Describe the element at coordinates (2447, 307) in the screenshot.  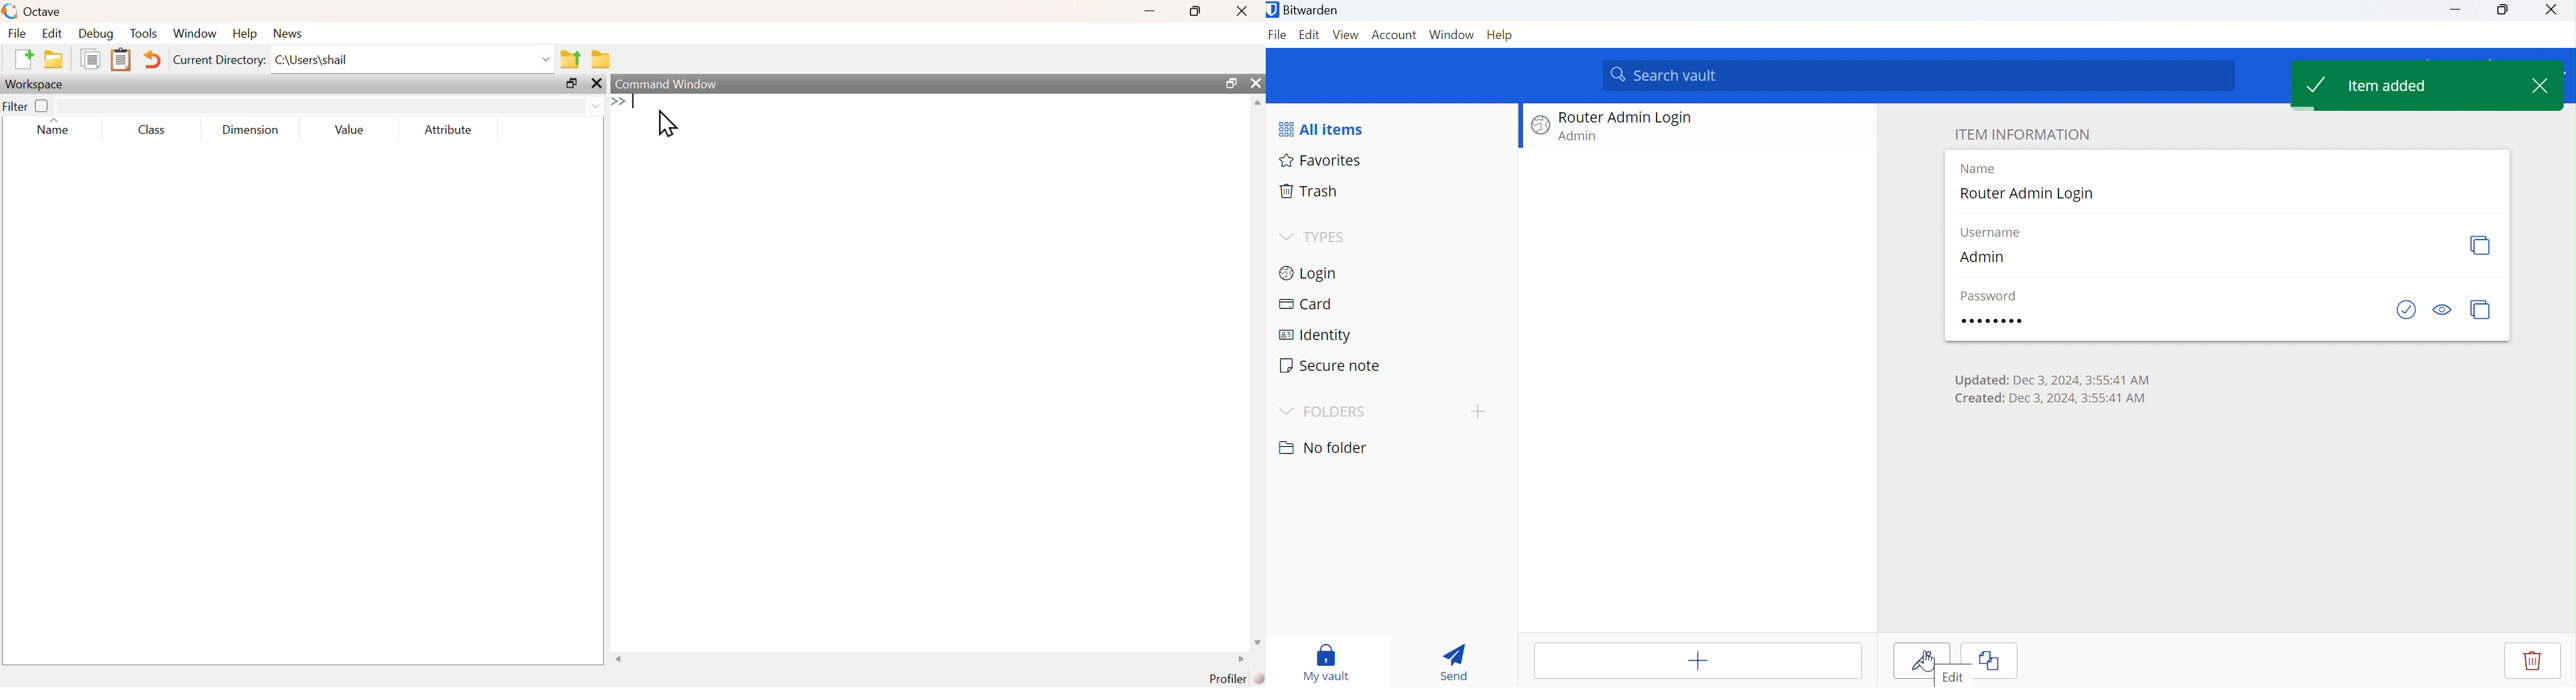
I see `Toggle visibility` at that location.